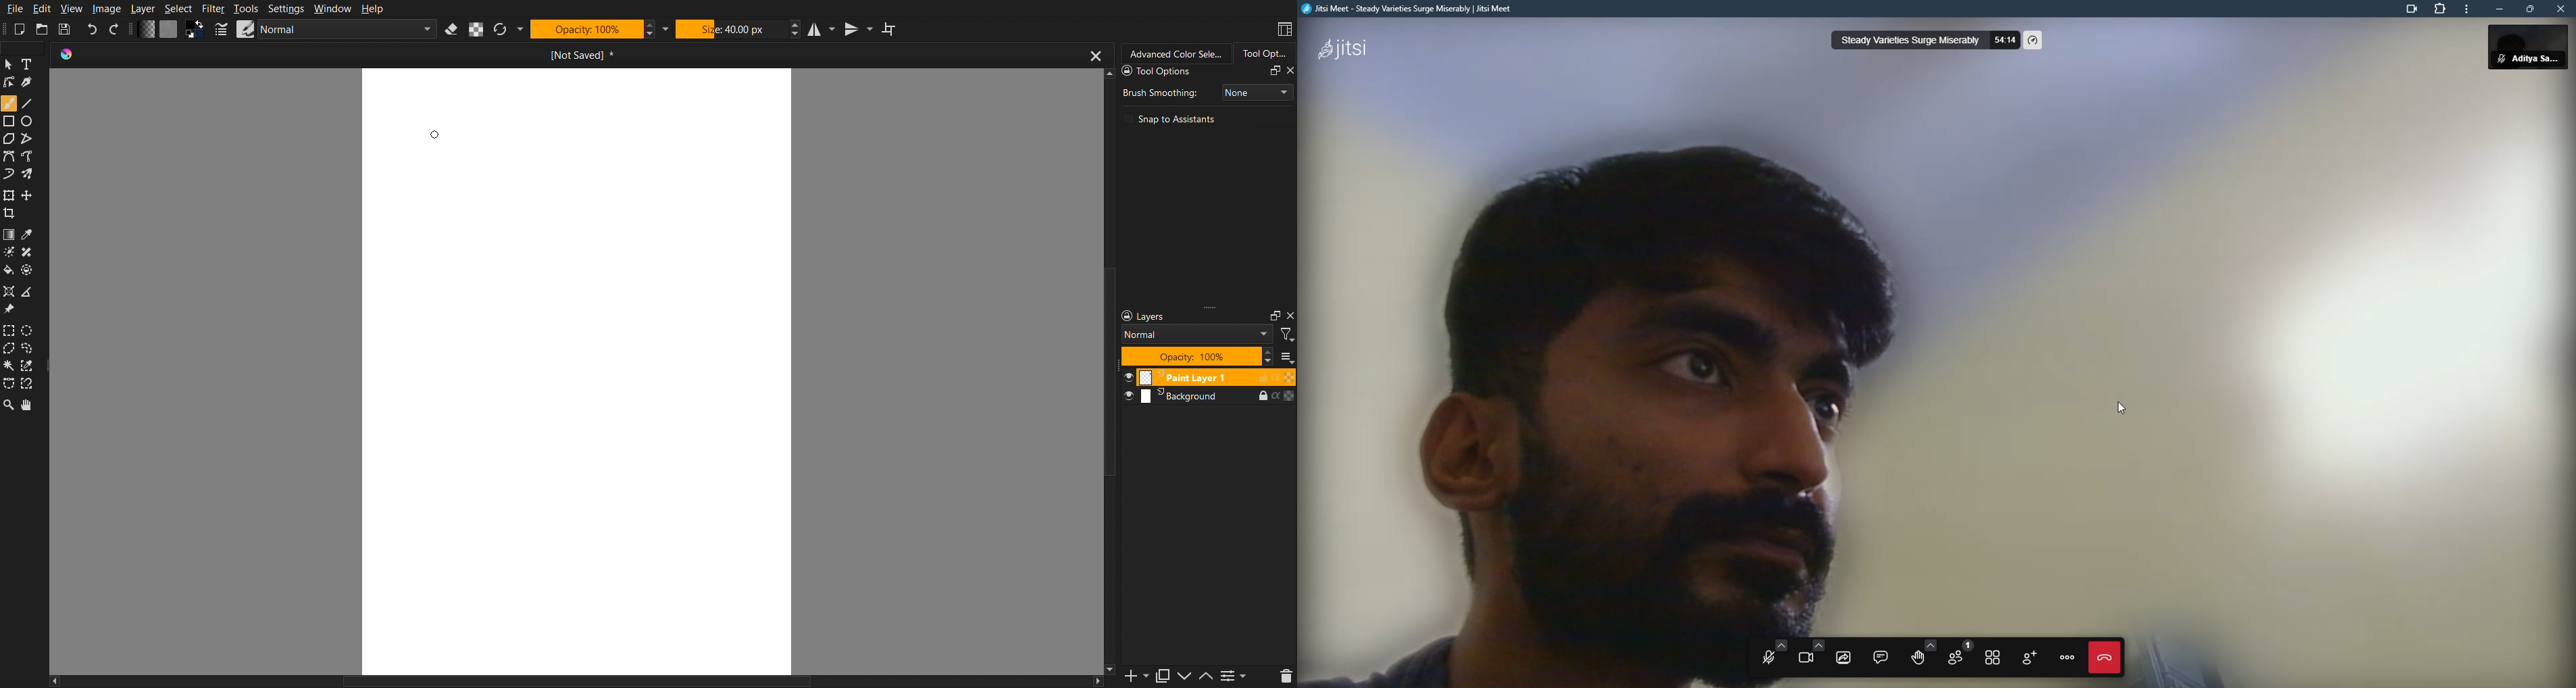 The image size is (2576, 700). What do you see at coordinates (30, 332) in the screenshot?
I see `Ellipse Marquee Tool` at bounding box center [30, 332].